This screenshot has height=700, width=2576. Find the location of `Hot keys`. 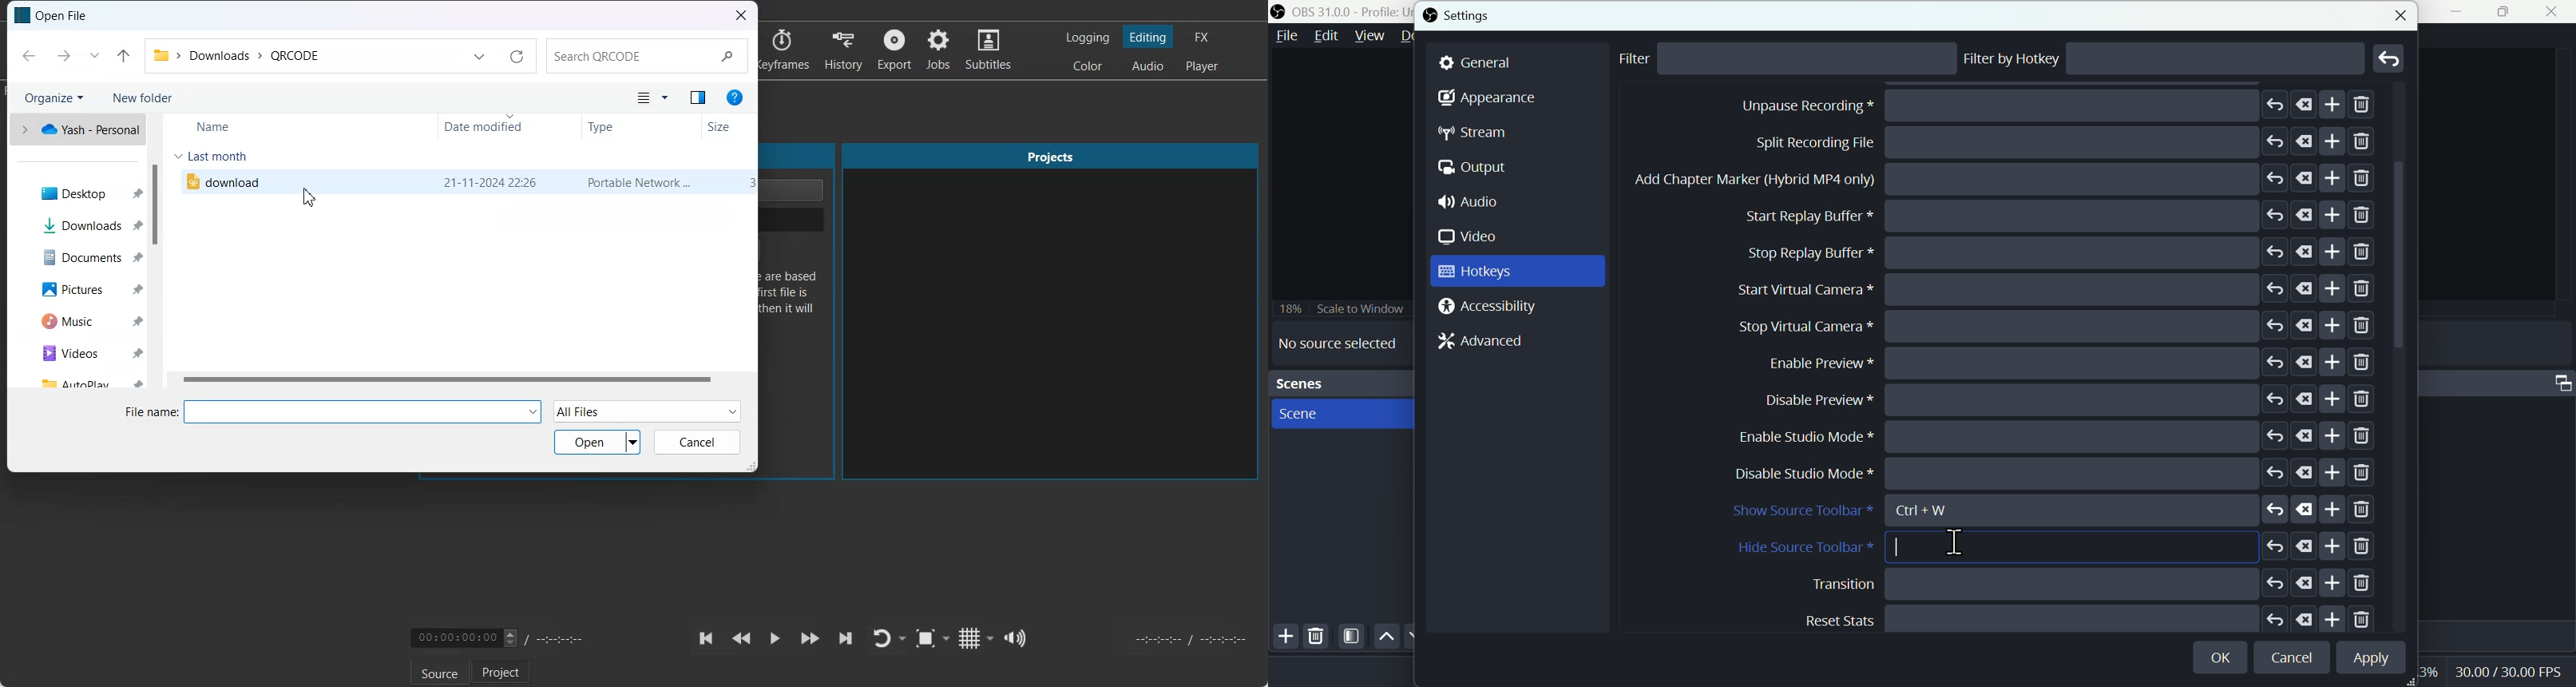

Hot keys is located at coordinates (1517, 271).